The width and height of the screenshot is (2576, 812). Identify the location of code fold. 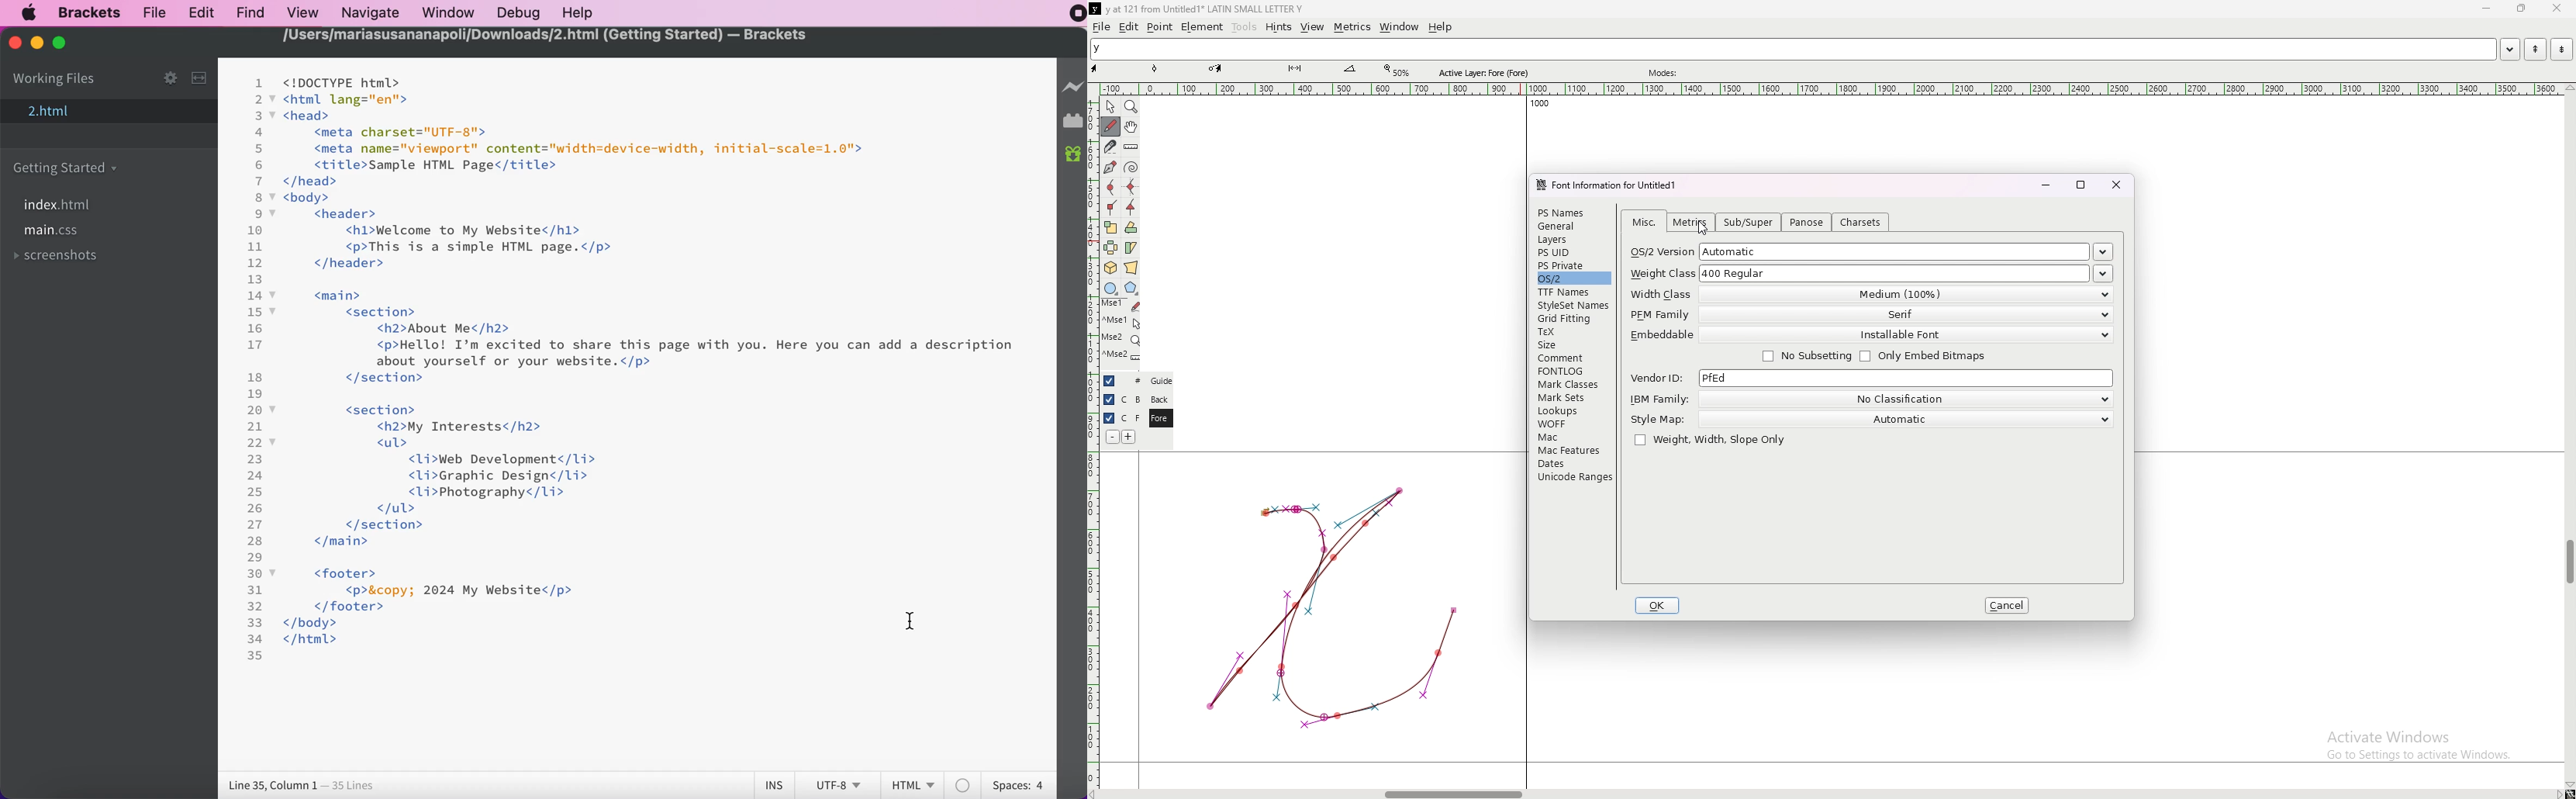
(273, 572).